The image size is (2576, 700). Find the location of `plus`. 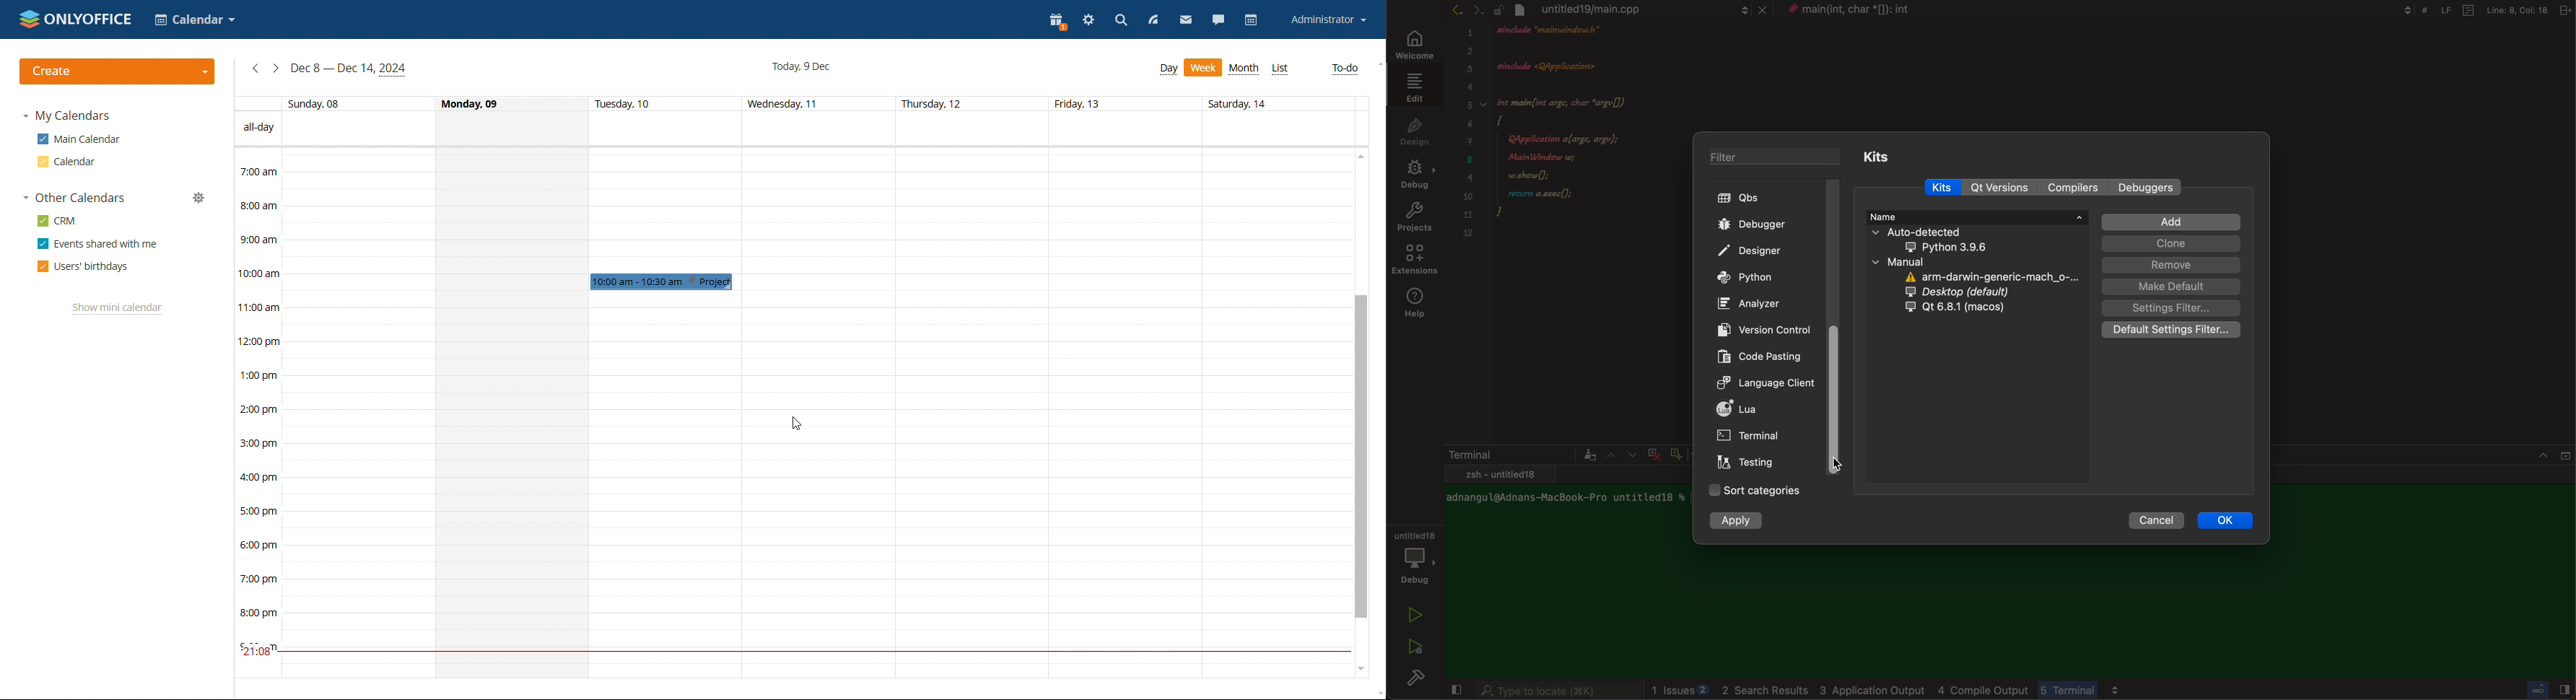

plus is located at coordinates (1674, 452).